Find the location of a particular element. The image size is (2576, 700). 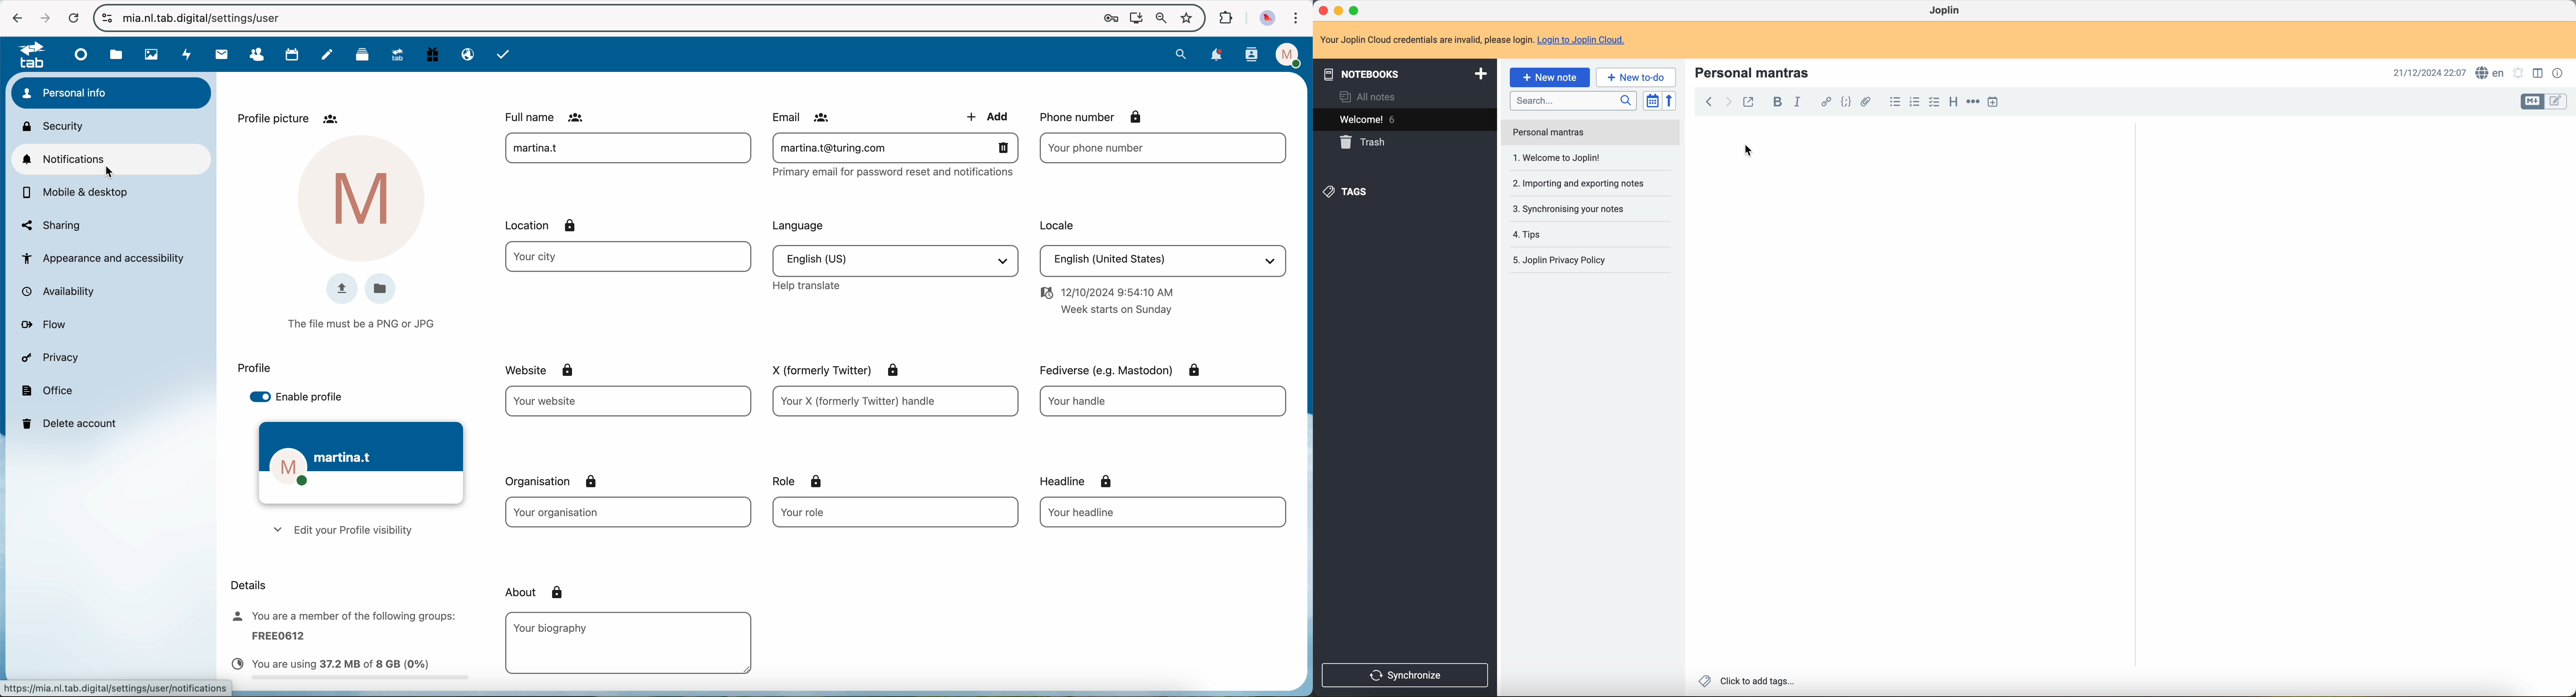

importing and exporting notes is located at coordinates (1578, 158).